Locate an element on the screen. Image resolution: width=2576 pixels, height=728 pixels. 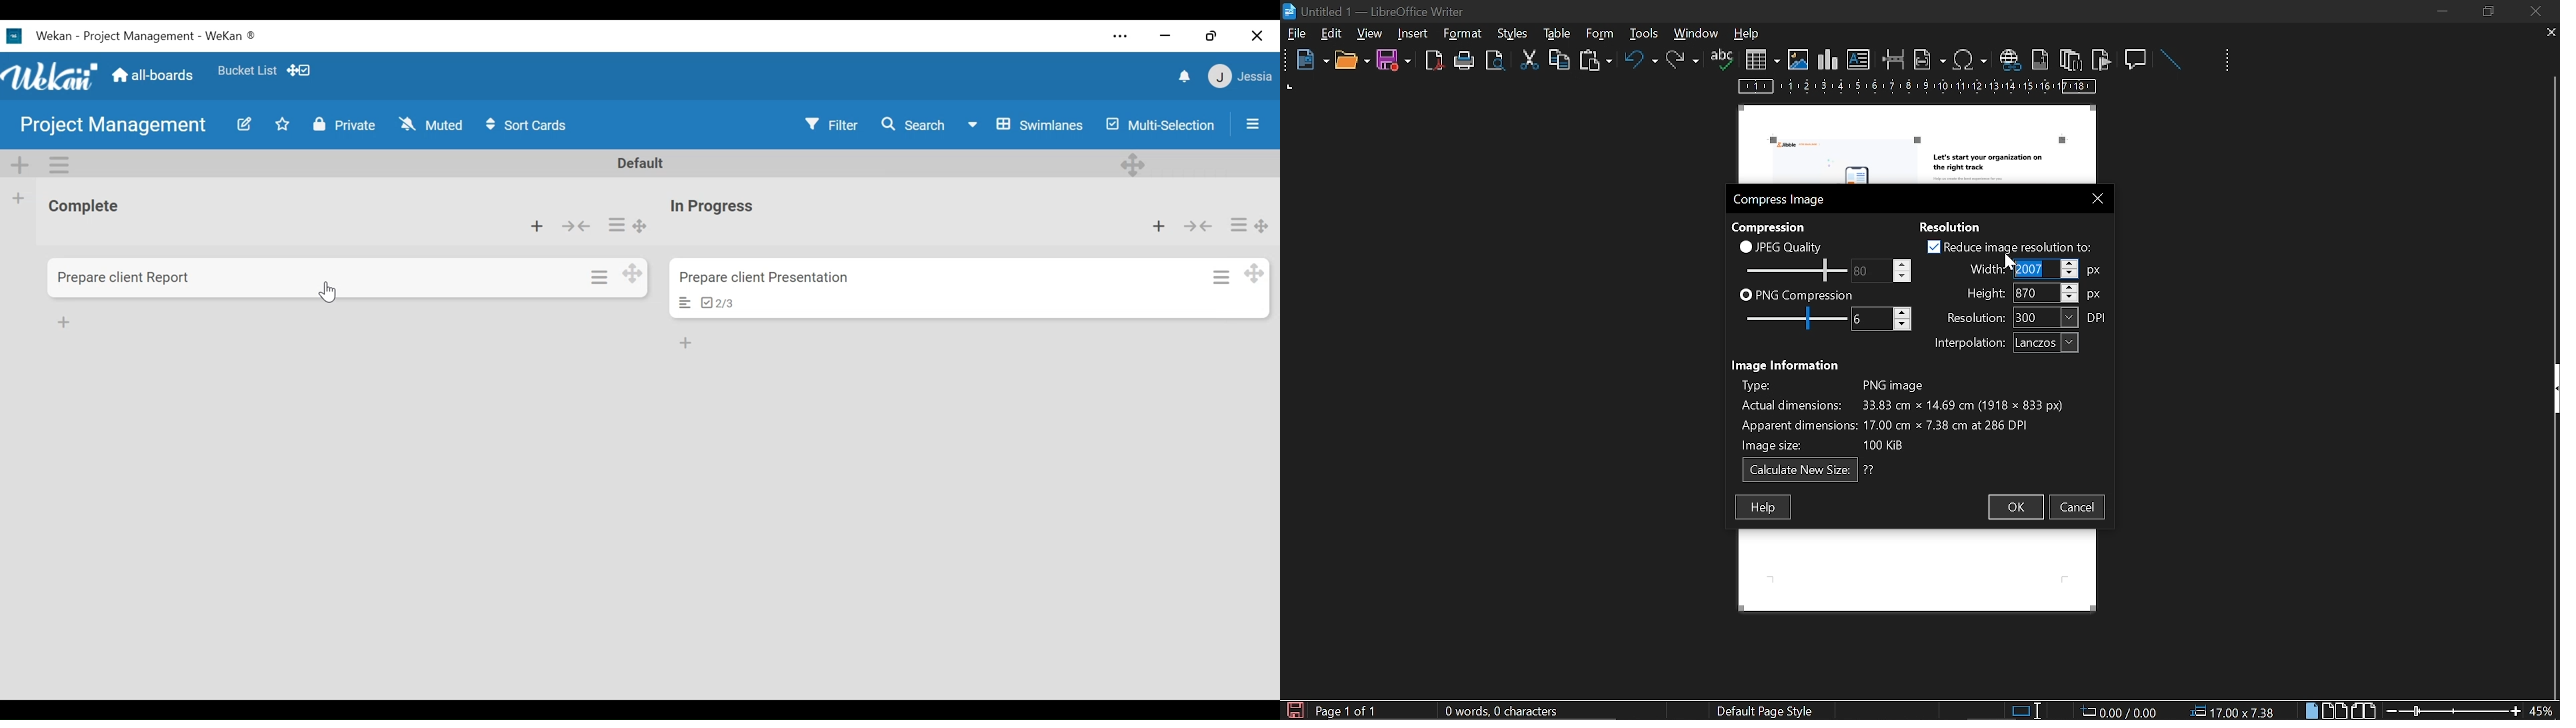
toggle print preview is located at coordinates (1498, 61).